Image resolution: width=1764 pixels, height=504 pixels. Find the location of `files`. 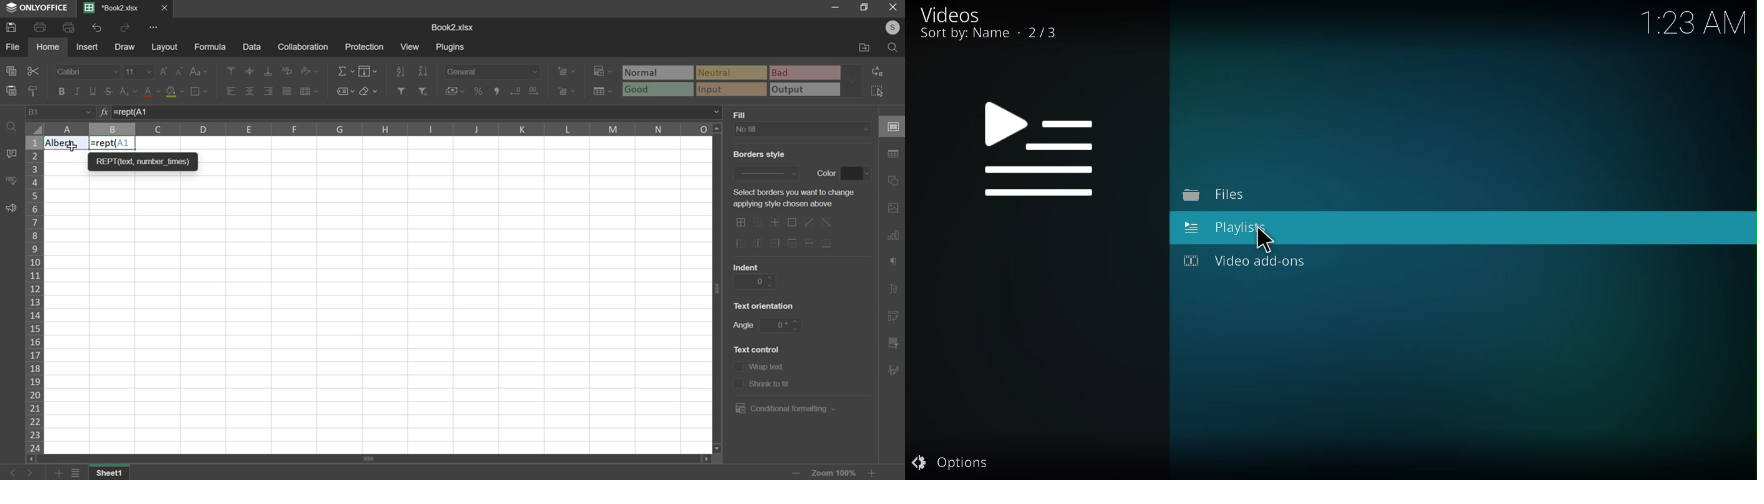

files is located at coordinates (1217, 196).